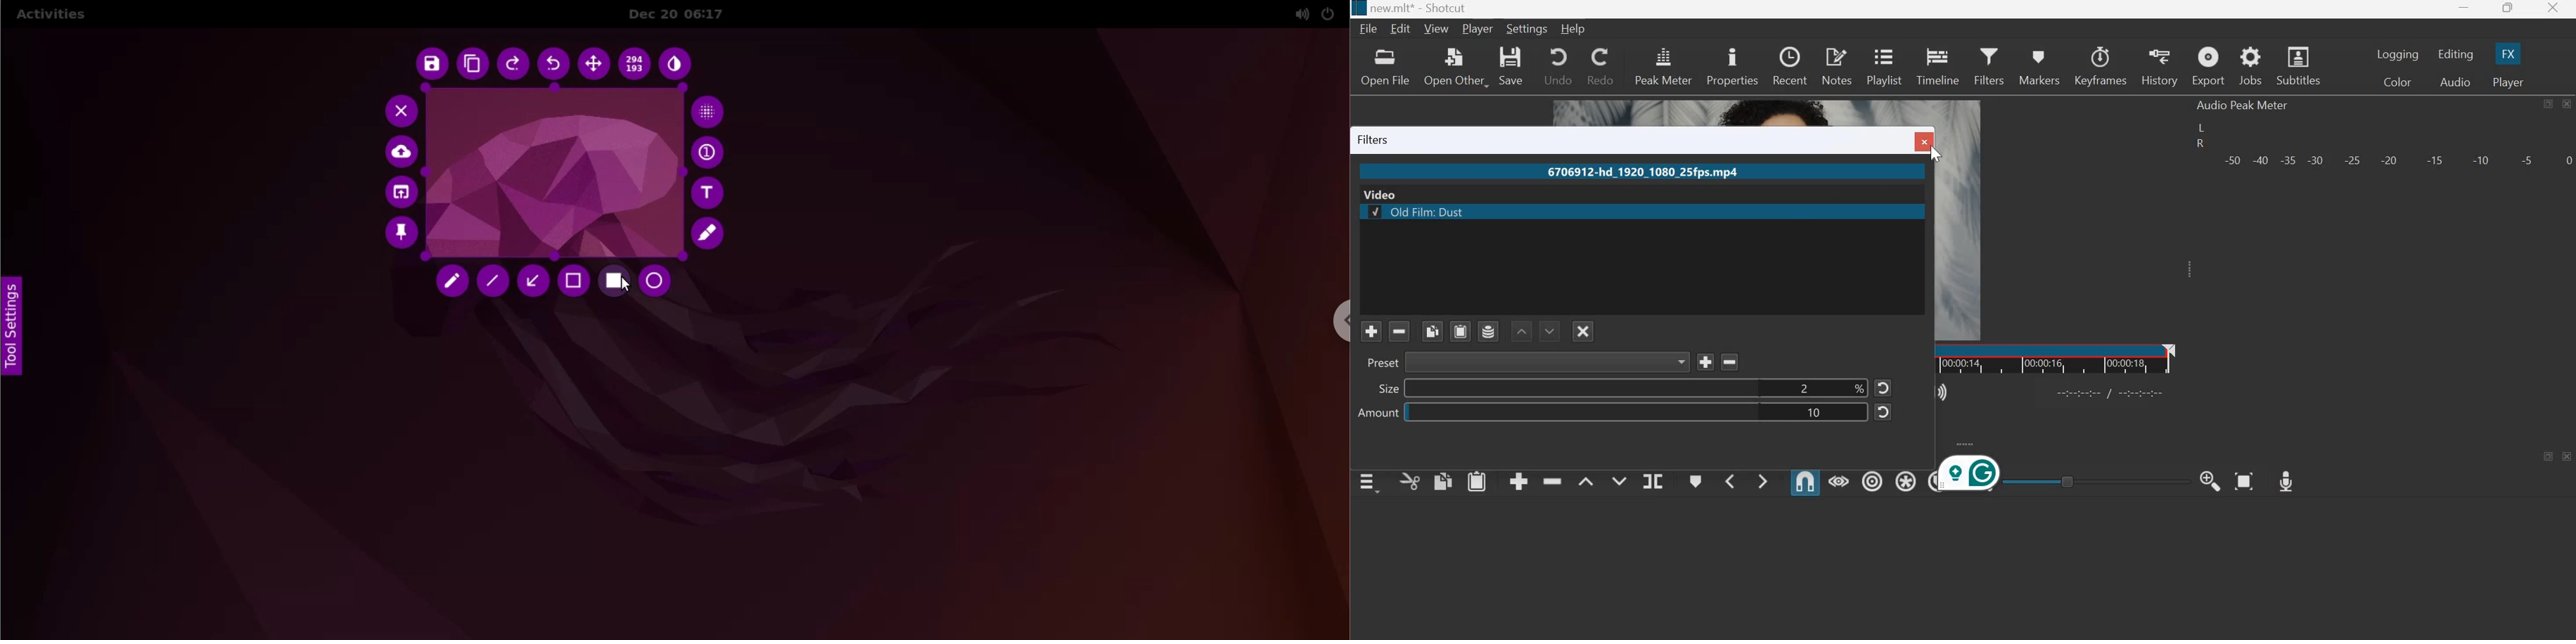 The image size is (2576, 644). I want to click on Player, so click(2507, 82).